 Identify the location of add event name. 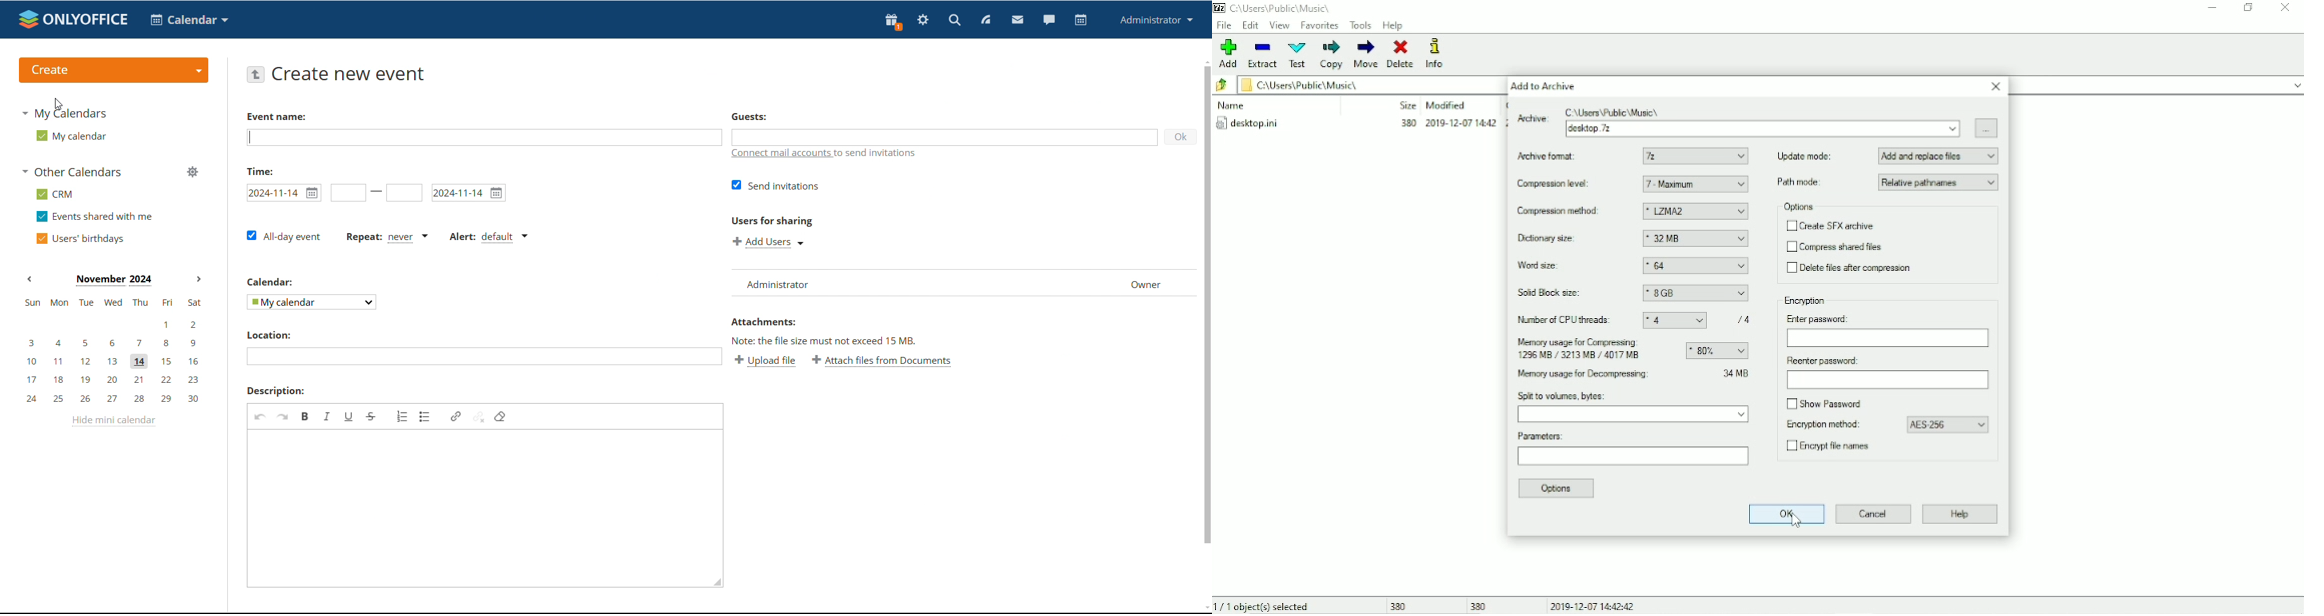
(485, 138).